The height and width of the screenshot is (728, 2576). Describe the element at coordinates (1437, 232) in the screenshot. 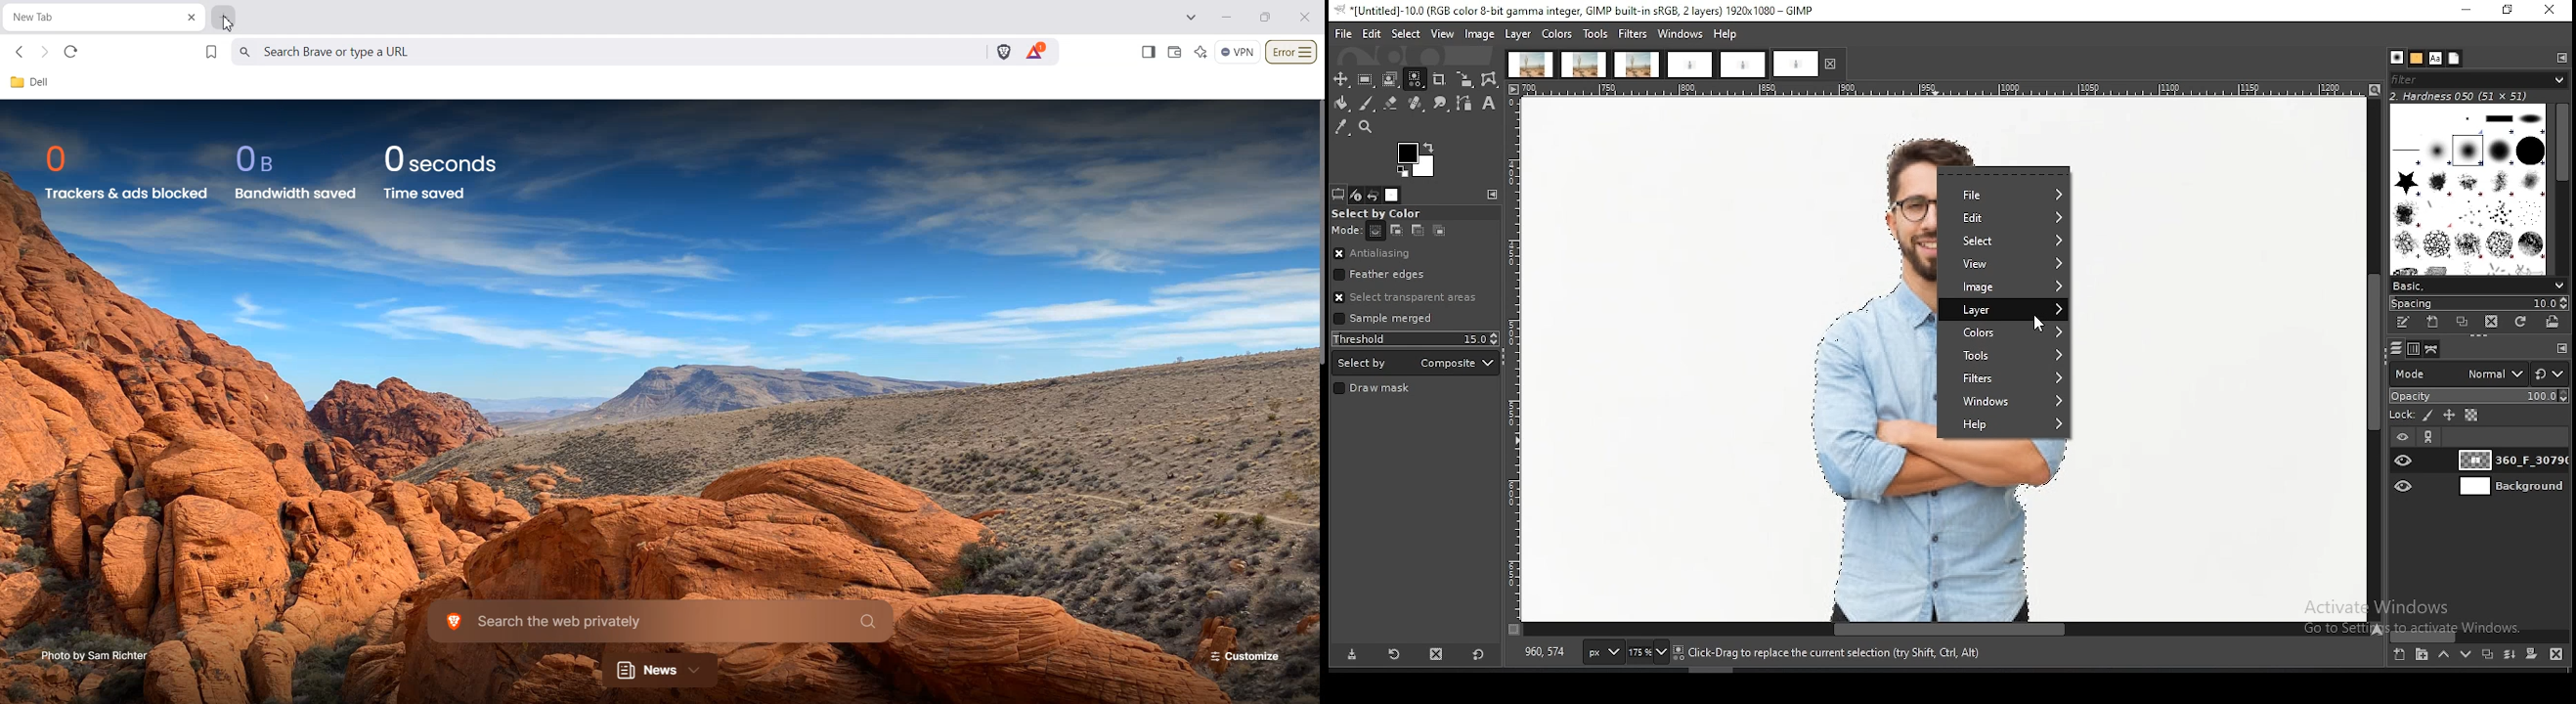

I see `intersect with the current selection` at that location.